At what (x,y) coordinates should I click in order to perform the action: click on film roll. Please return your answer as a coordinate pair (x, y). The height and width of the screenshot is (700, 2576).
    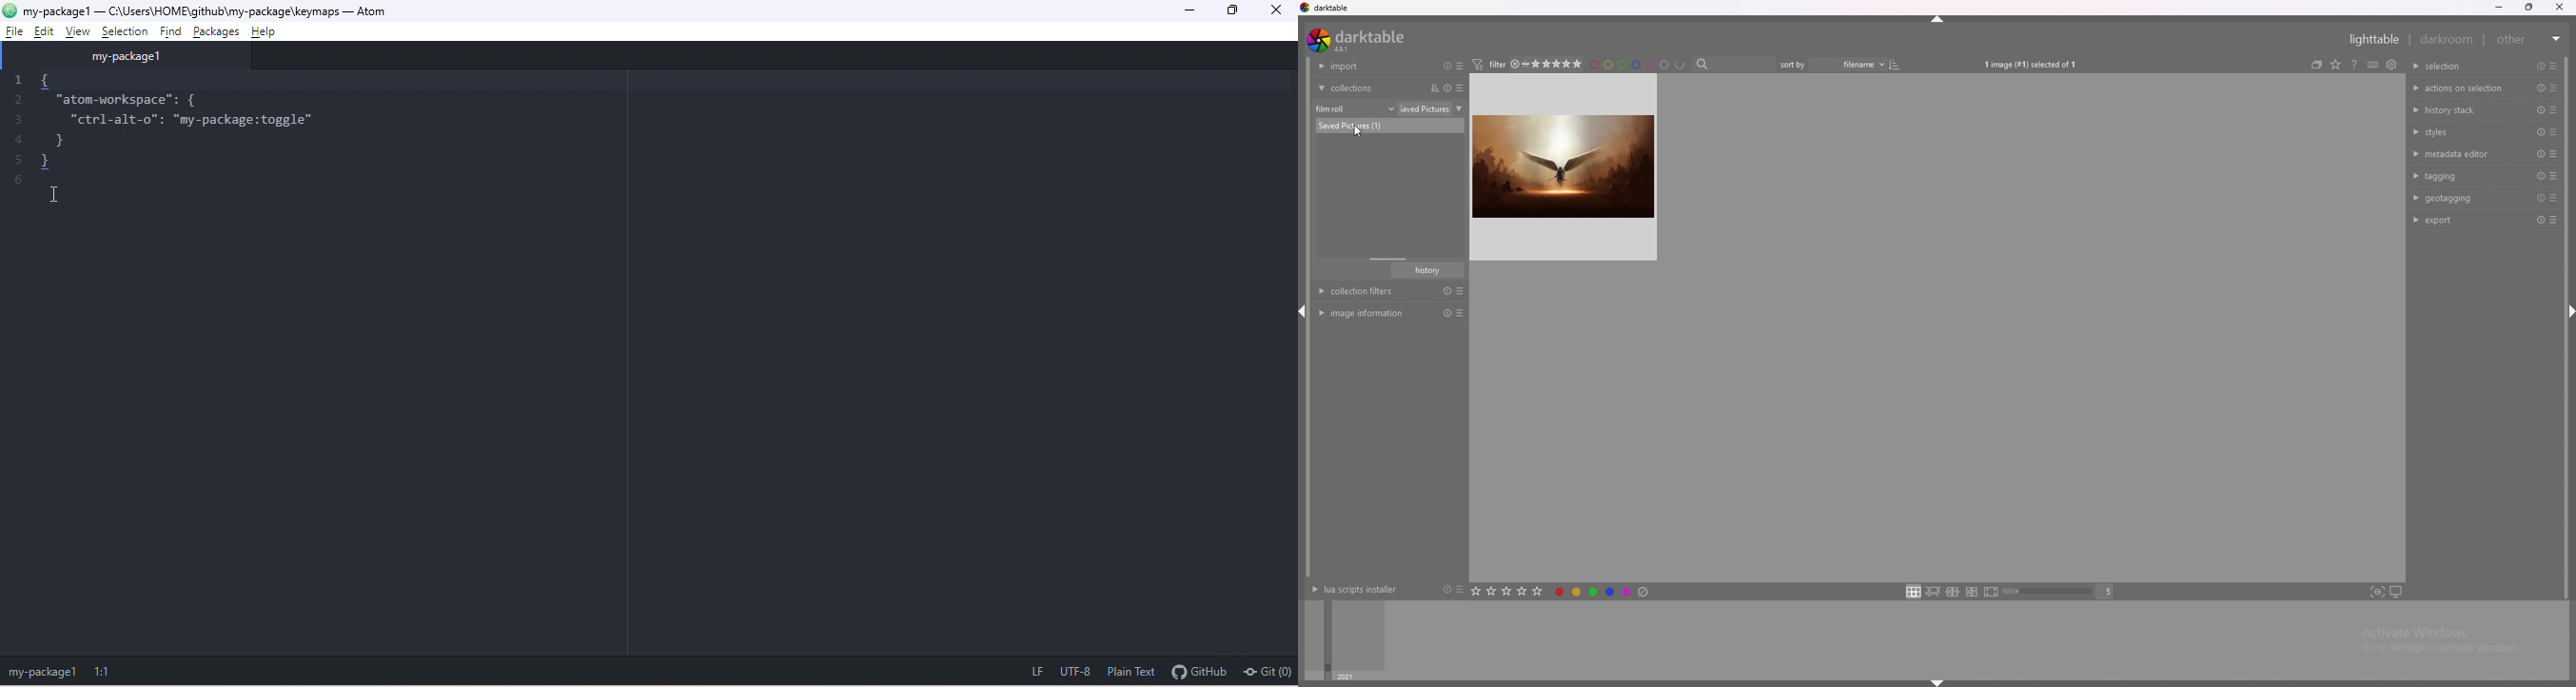
    Looking at the image, I should click on (1355, 109).